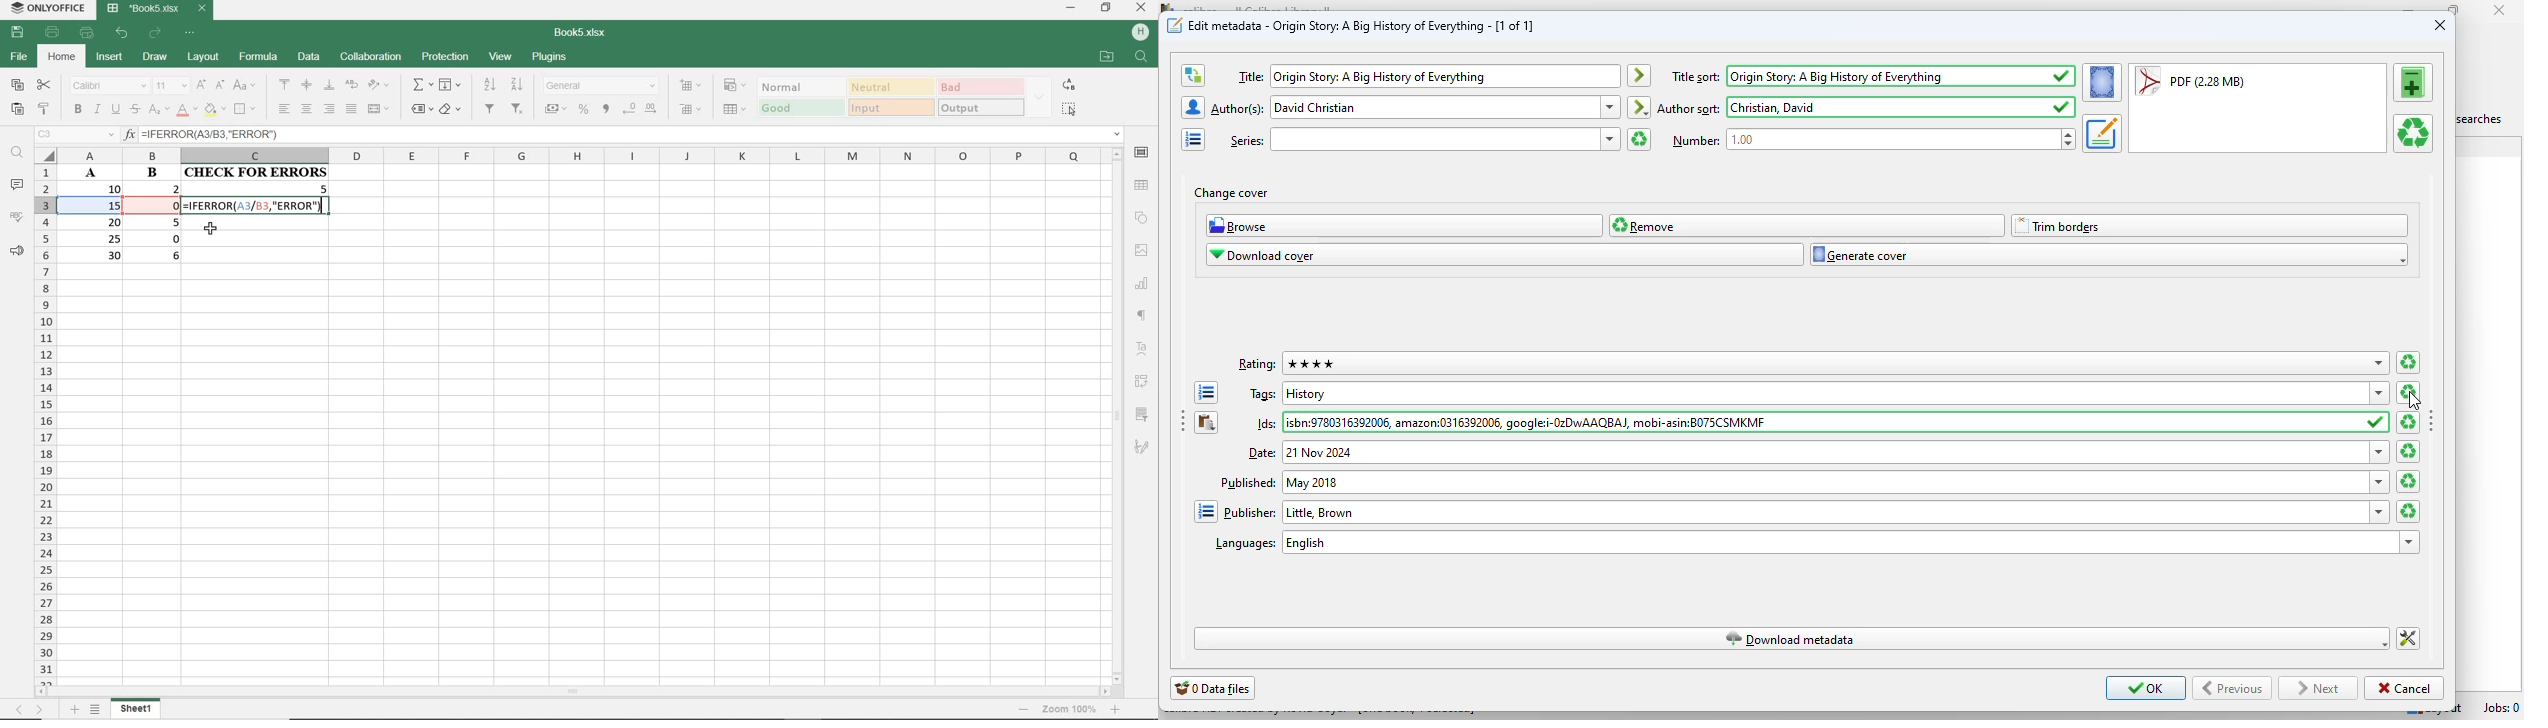 This screenshot has width=2548, height=728. Describe the element at coordinates (1825, 482) in the screenshot. I see `published: May 2018` at that location.